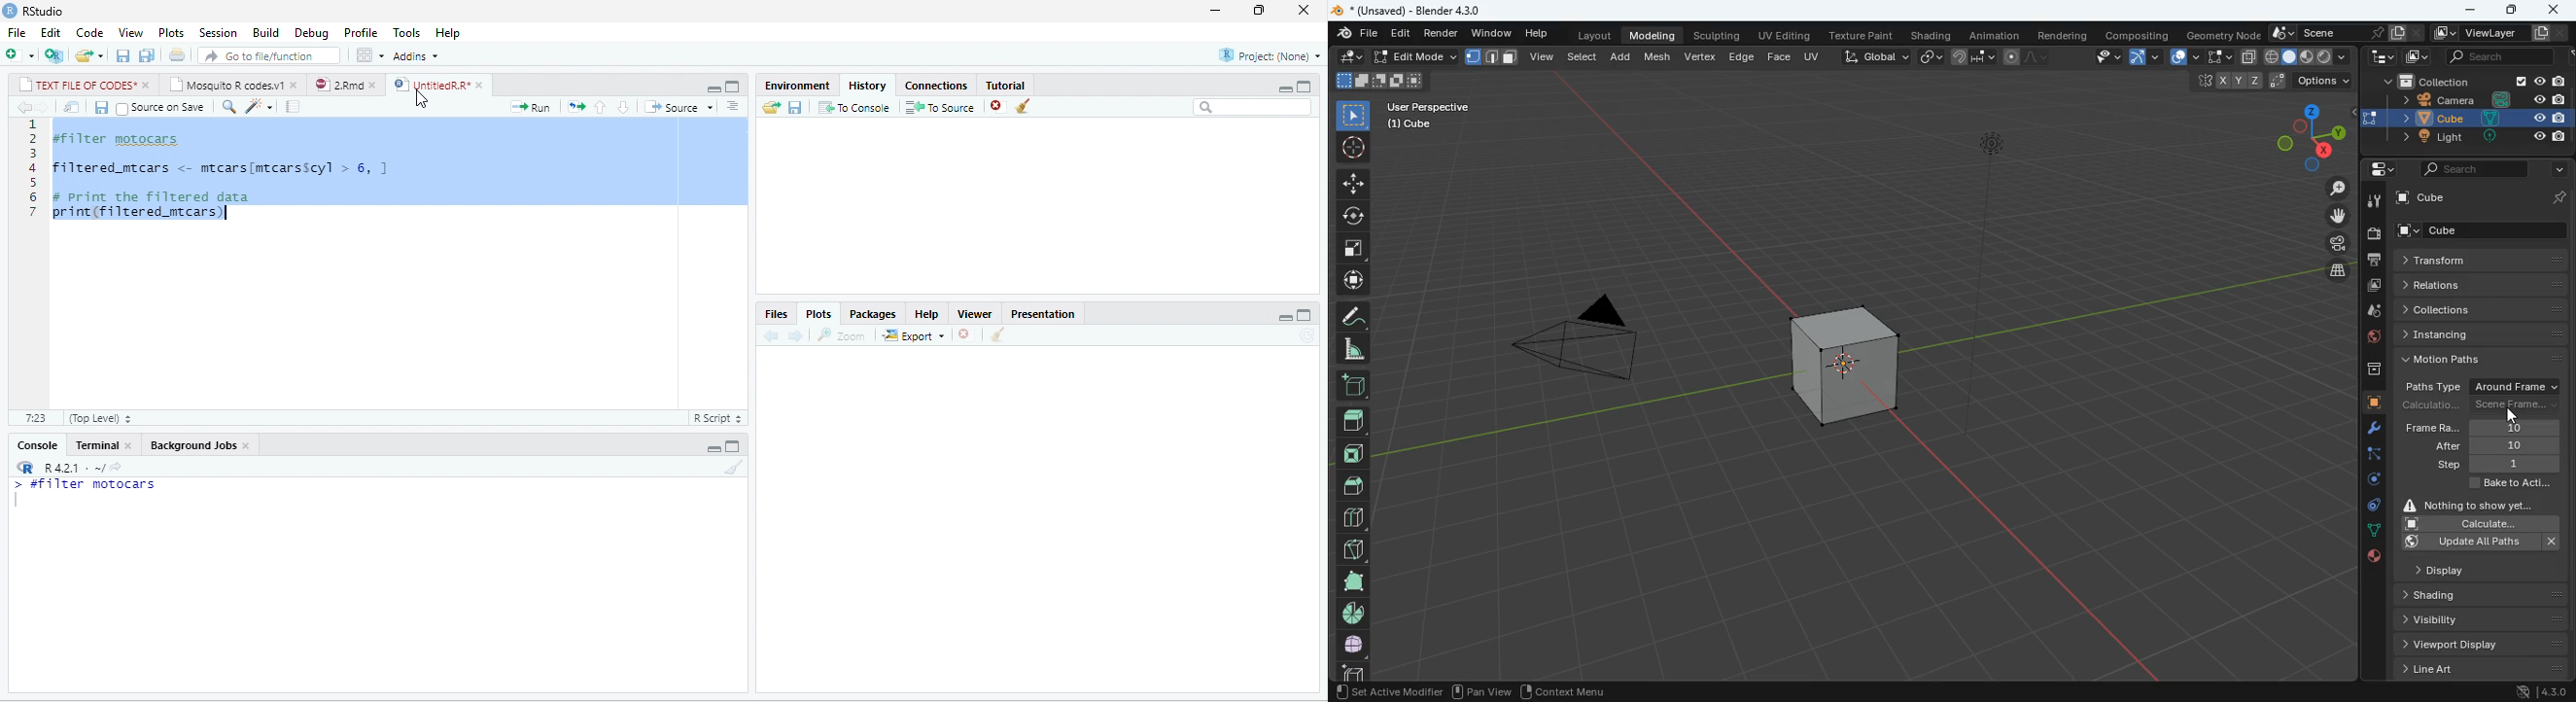  Describe the element at coordinates (226, 84) in the screenshot. I see `Mosquito R codes.v1` at that location.